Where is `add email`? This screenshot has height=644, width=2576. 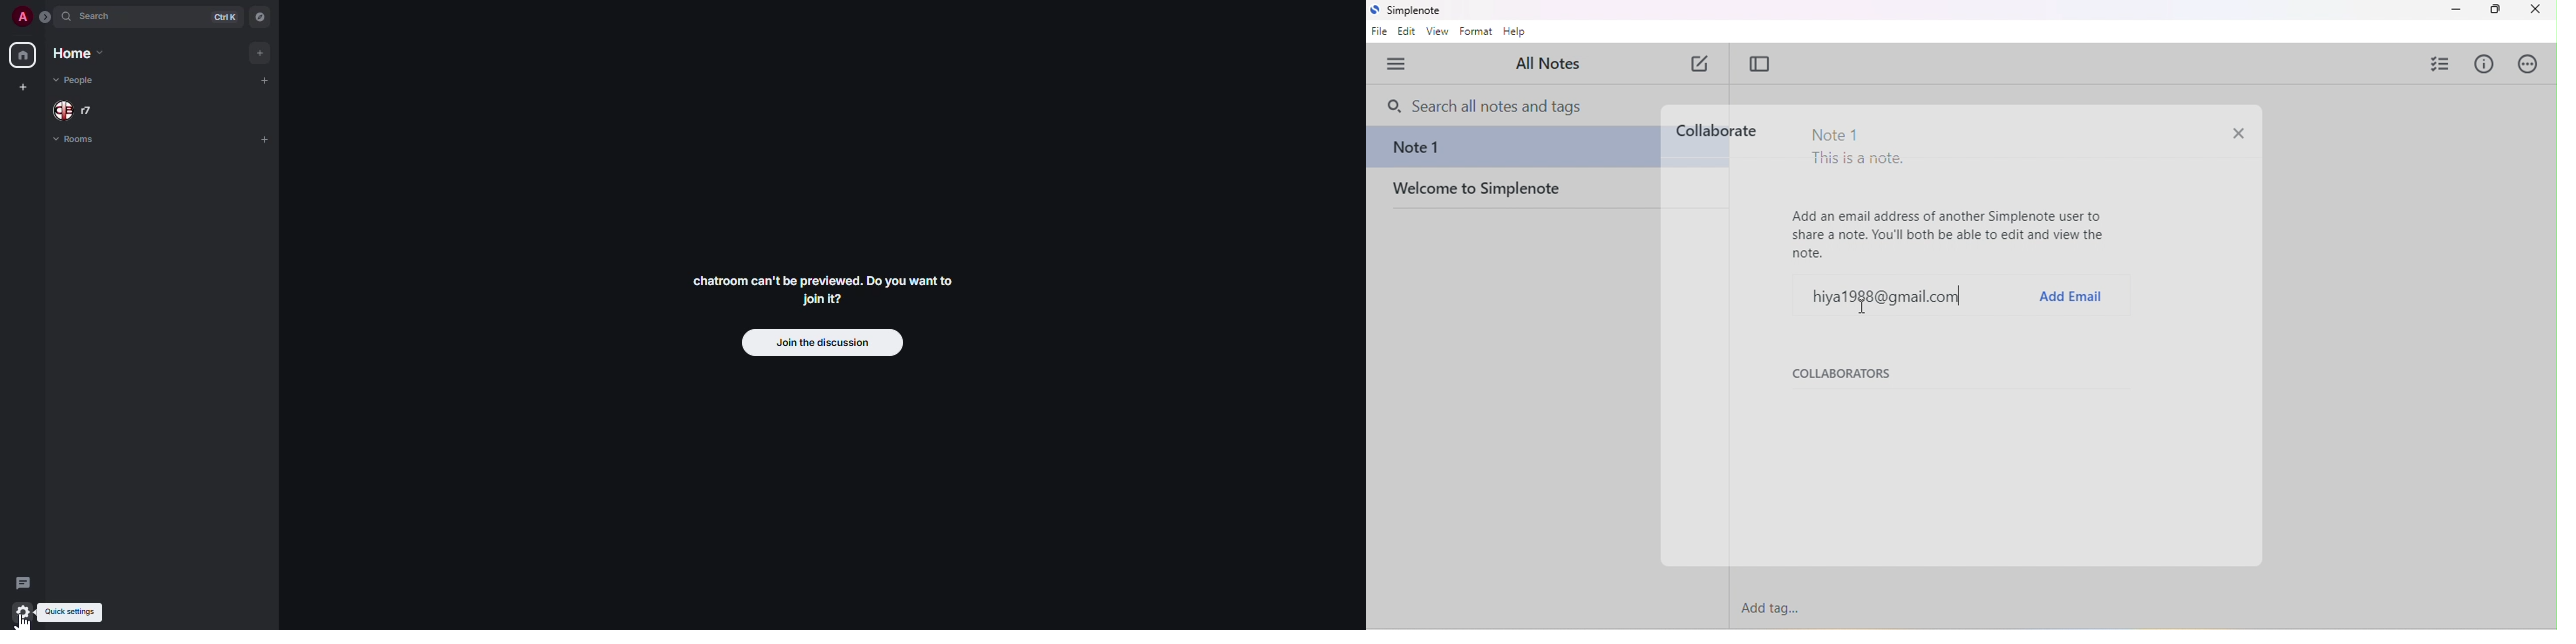
add email is located at coordinates (2071, 296).